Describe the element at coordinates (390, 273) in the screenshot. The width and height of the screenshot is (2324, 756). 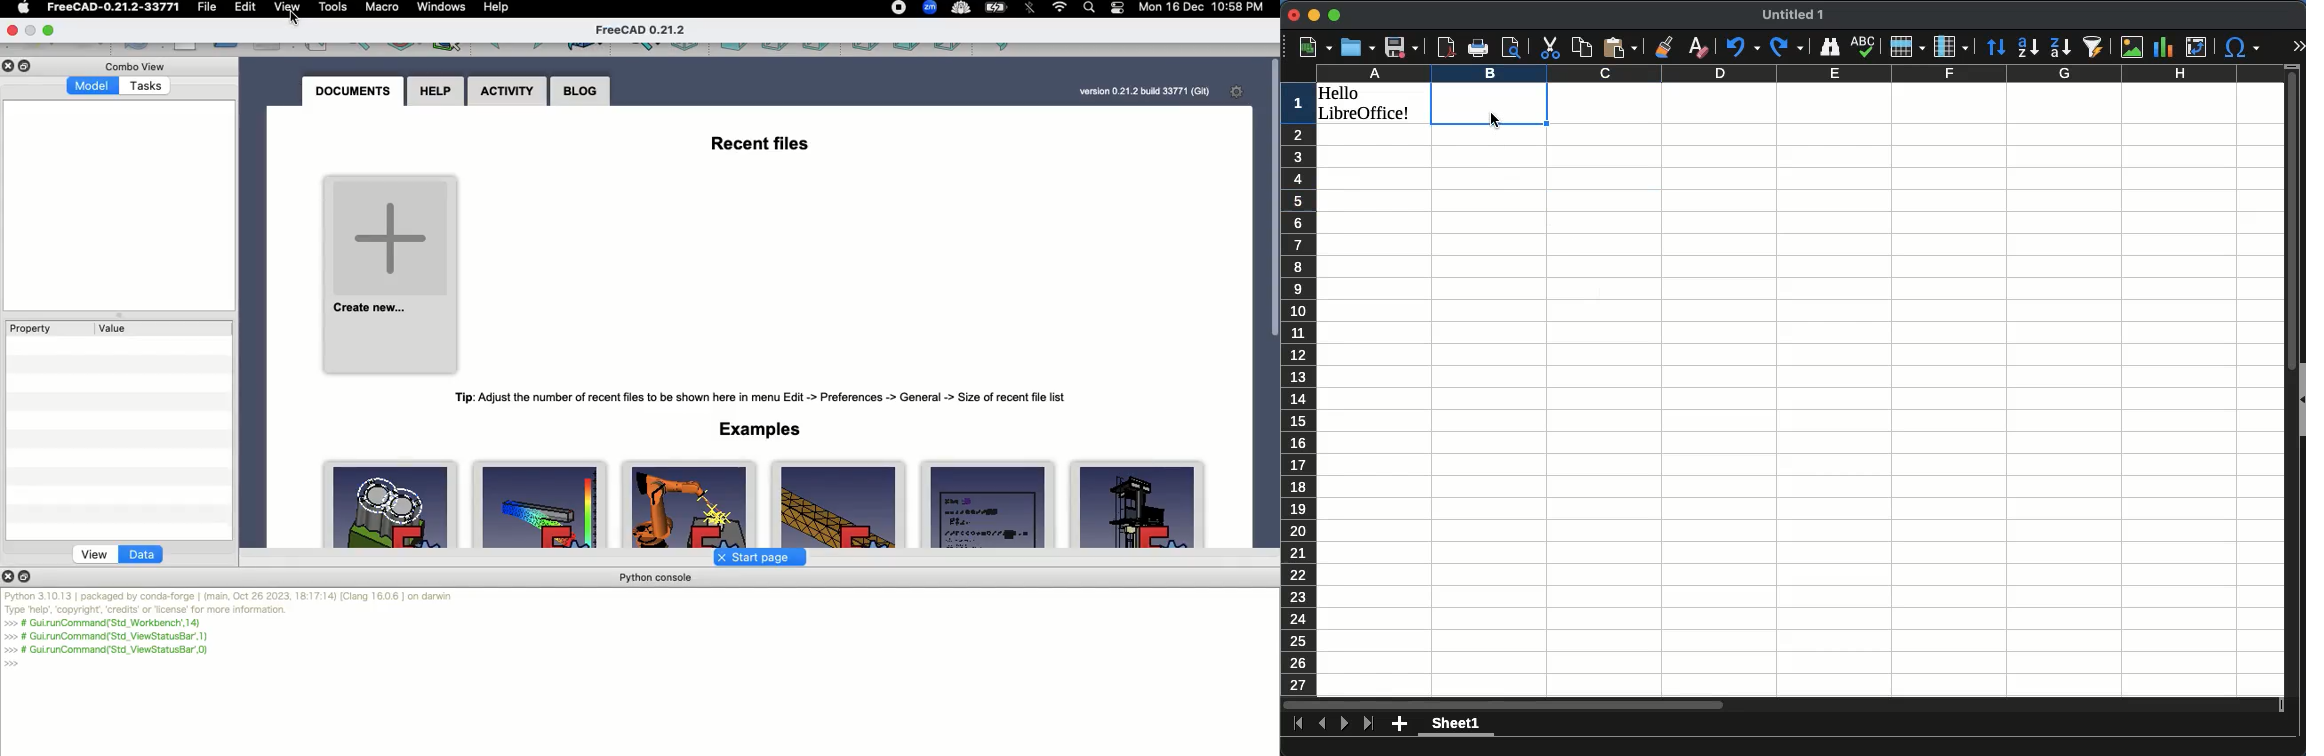
I see `Create new` at that location.